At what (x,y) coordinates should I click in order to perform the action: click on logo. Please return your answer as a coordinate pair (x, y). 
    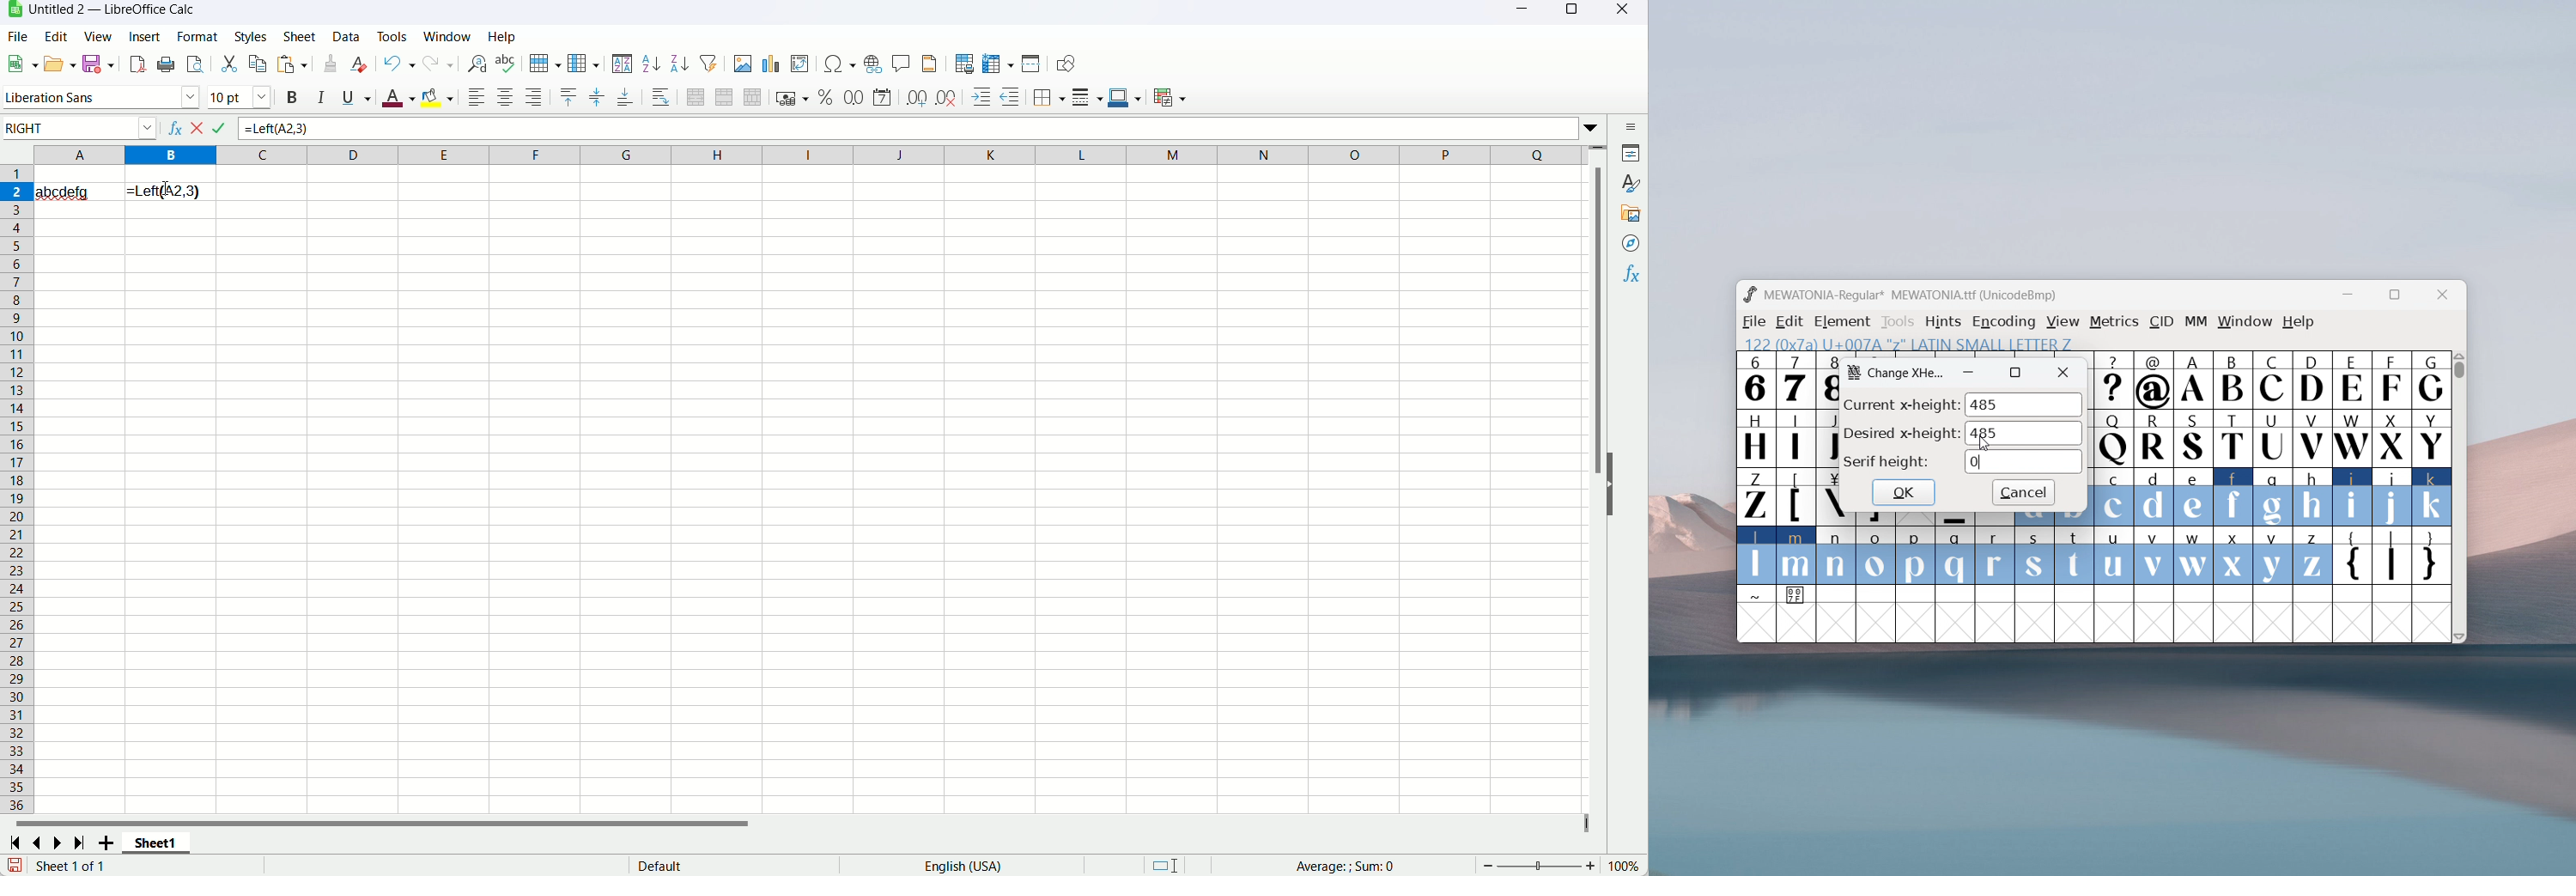
    Looking at the image, I should click on (1749, 294).